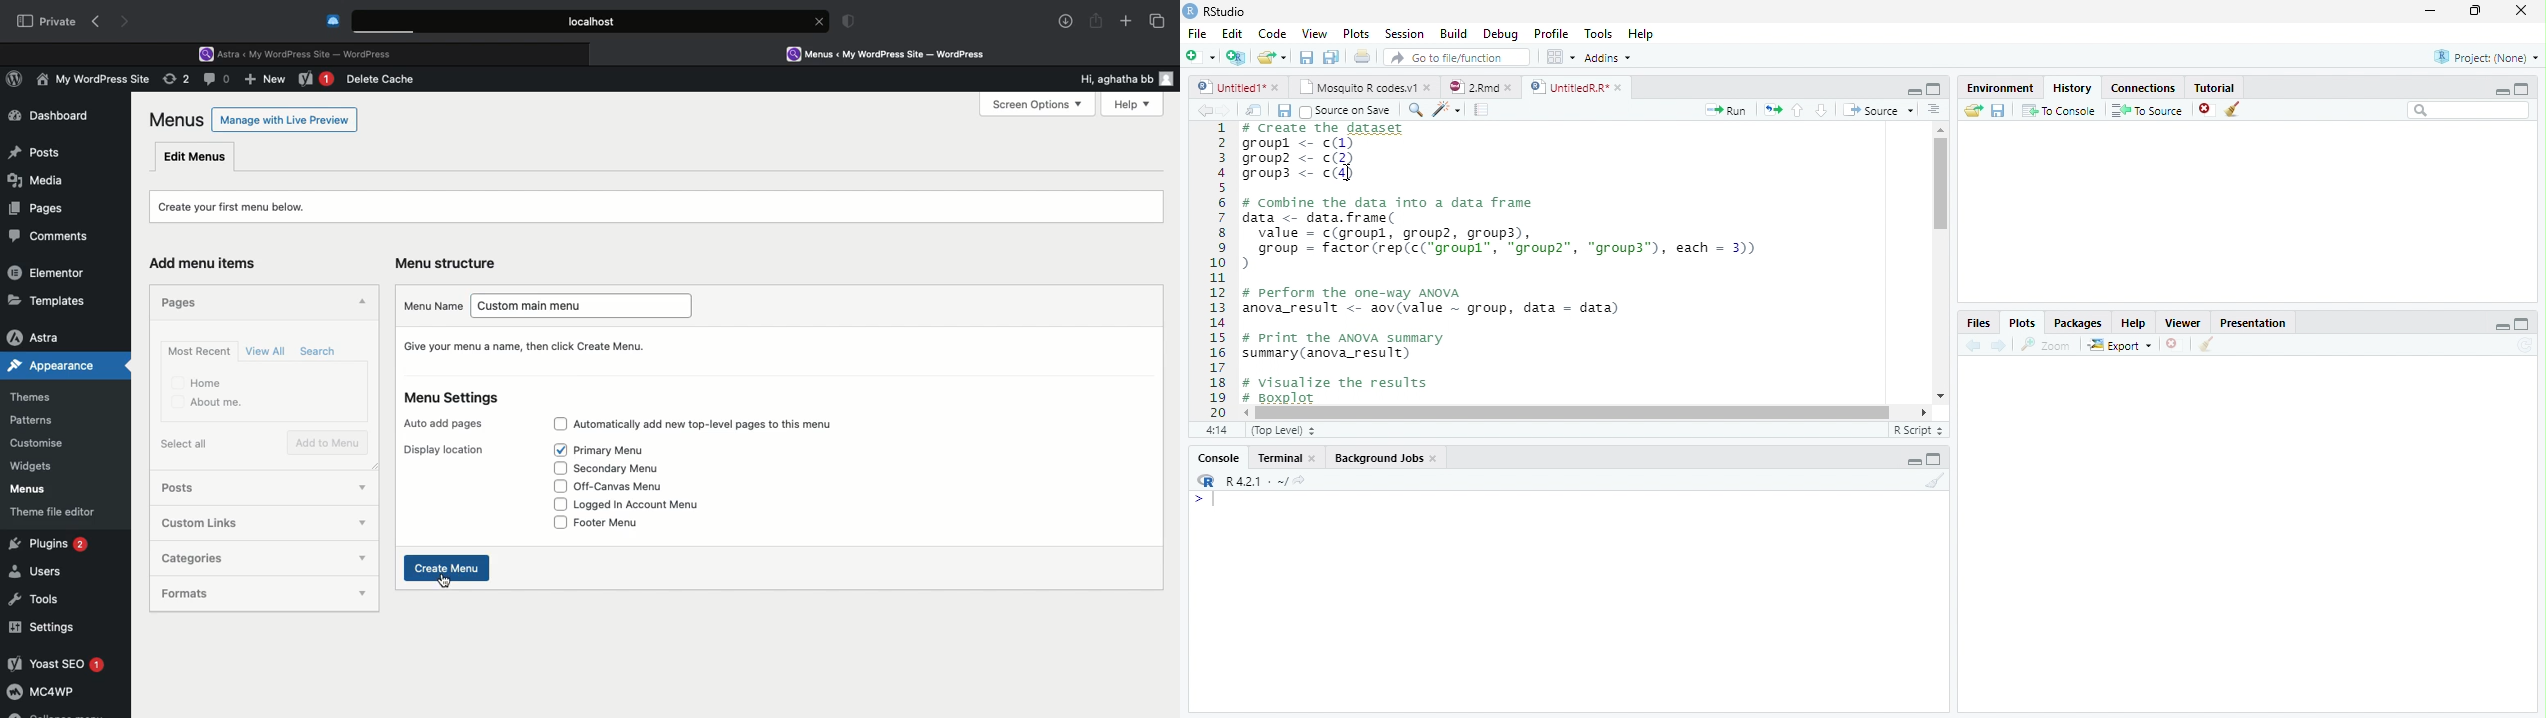 The height and width of the screenshot is (728, 2548). Describe the element at coordinates (1217, 268) in the screenshot. I see `1` at that location.